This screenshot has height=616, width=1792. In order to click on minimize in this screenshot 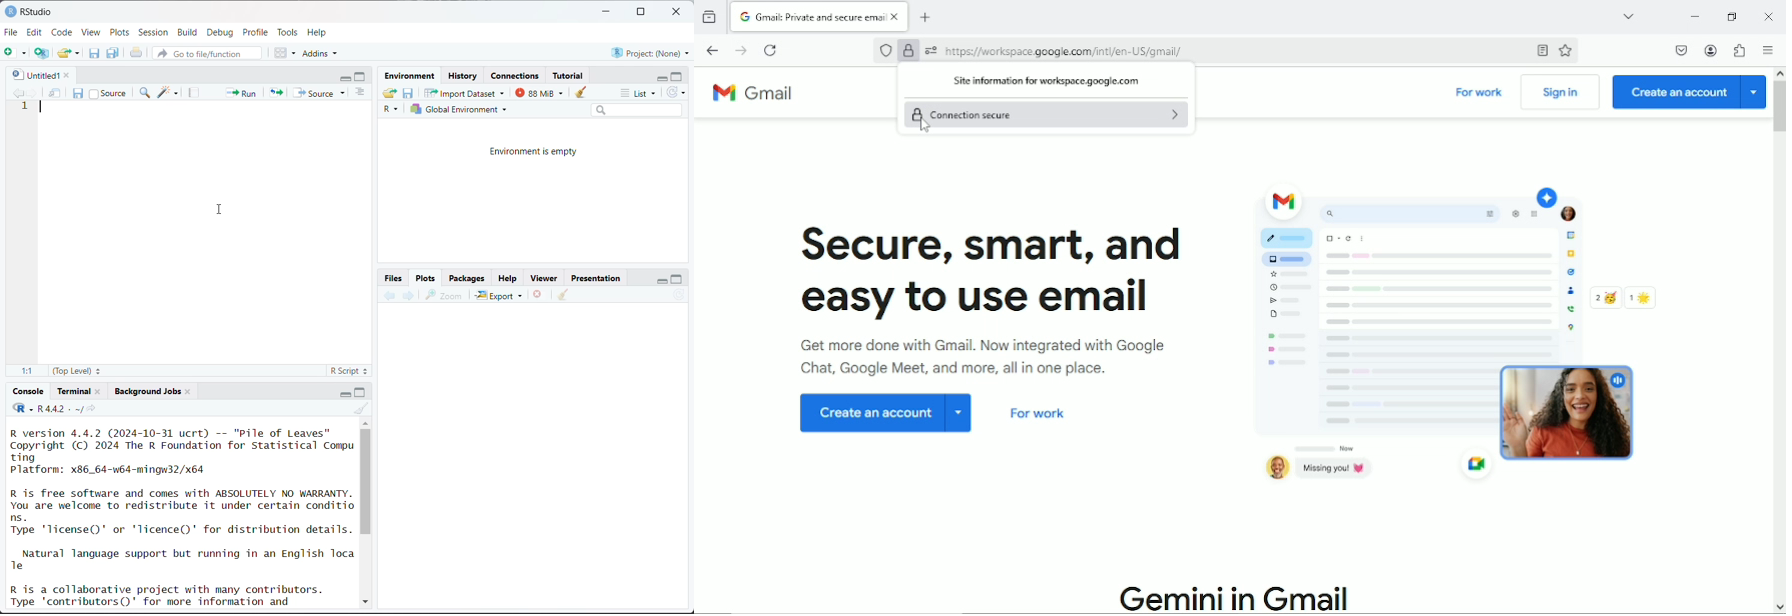, I will do `click(660, 279)`.